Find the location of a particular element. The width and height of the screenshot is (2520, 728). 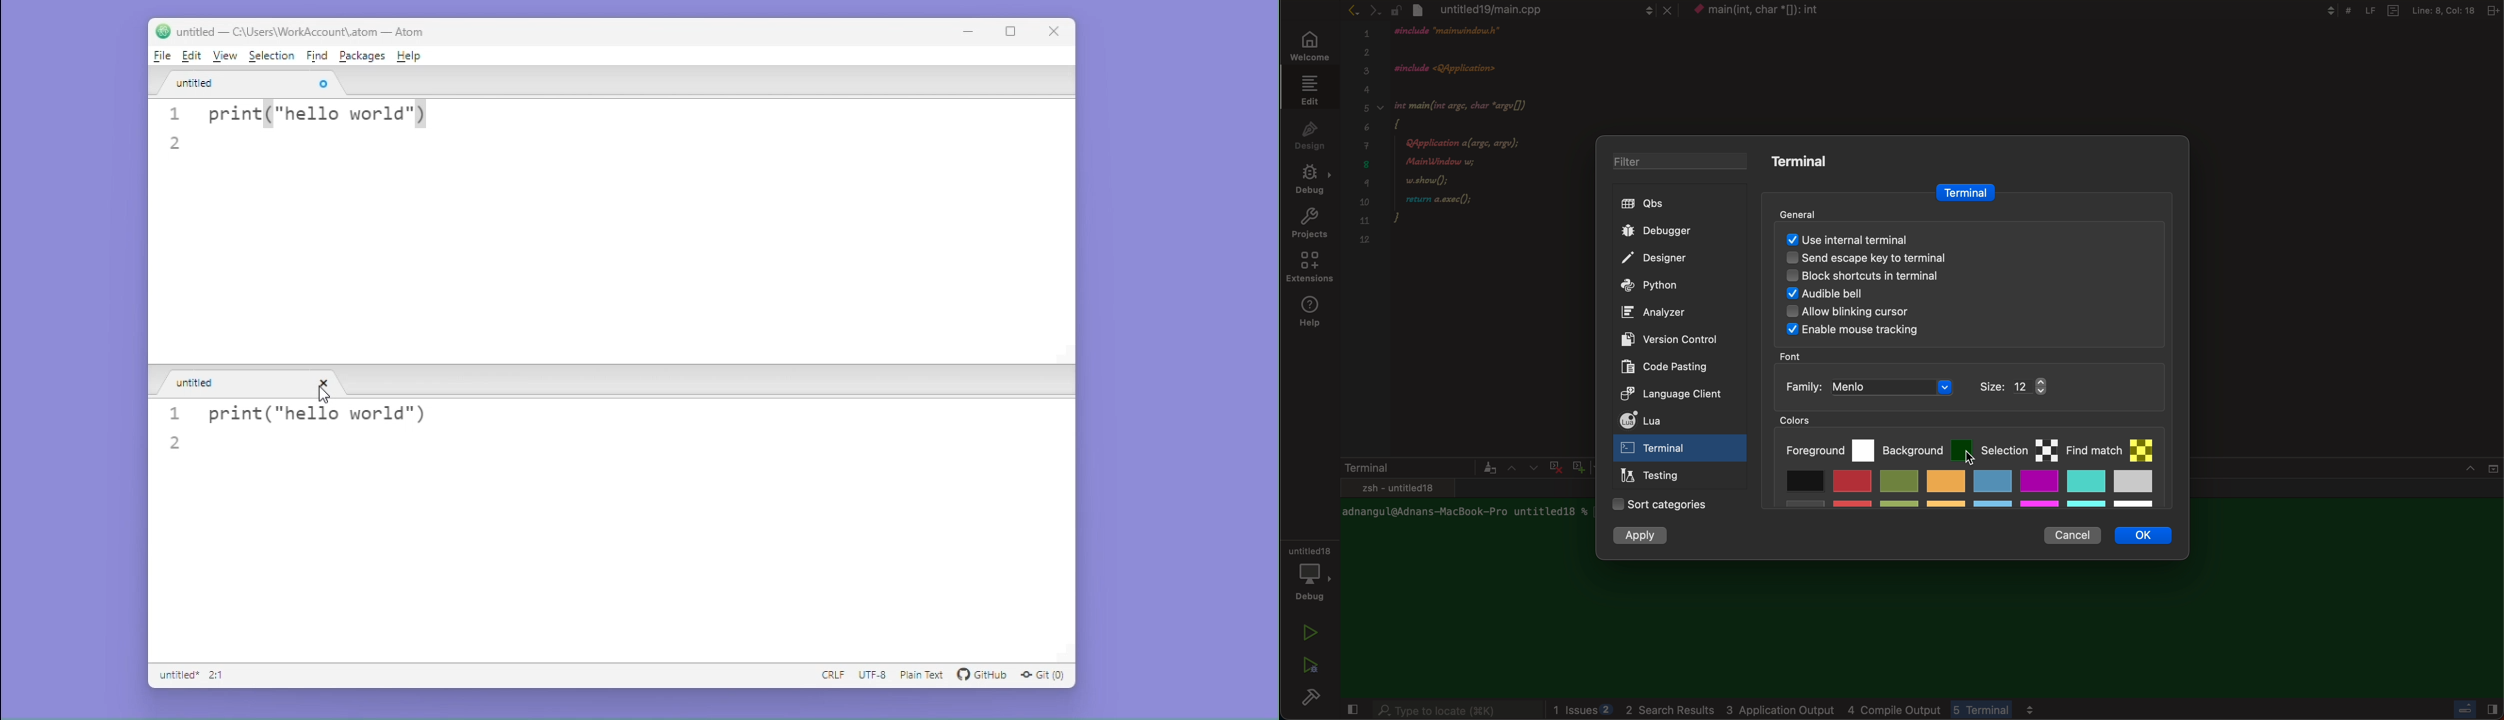

foreground is located at coordinates (1829, 448).